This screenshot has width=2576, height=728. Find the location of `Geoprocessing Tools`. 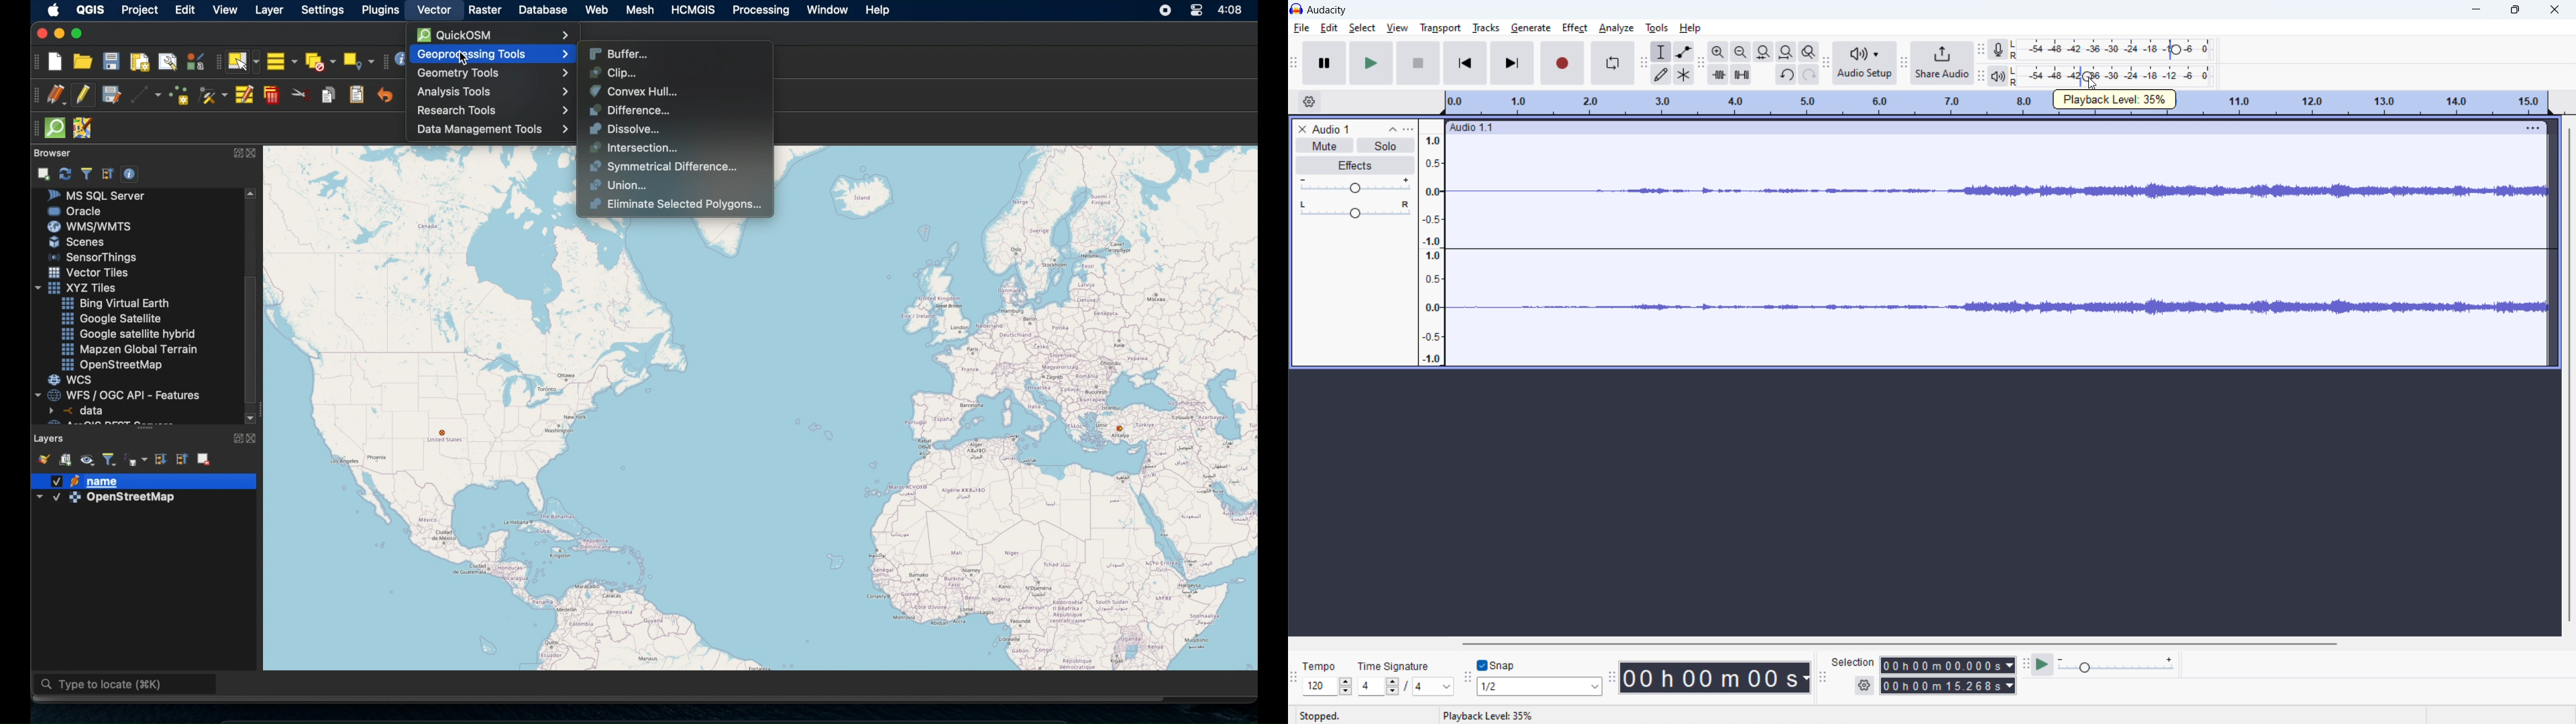

Geoprocessing Tools is located at coordinates (491, 54).